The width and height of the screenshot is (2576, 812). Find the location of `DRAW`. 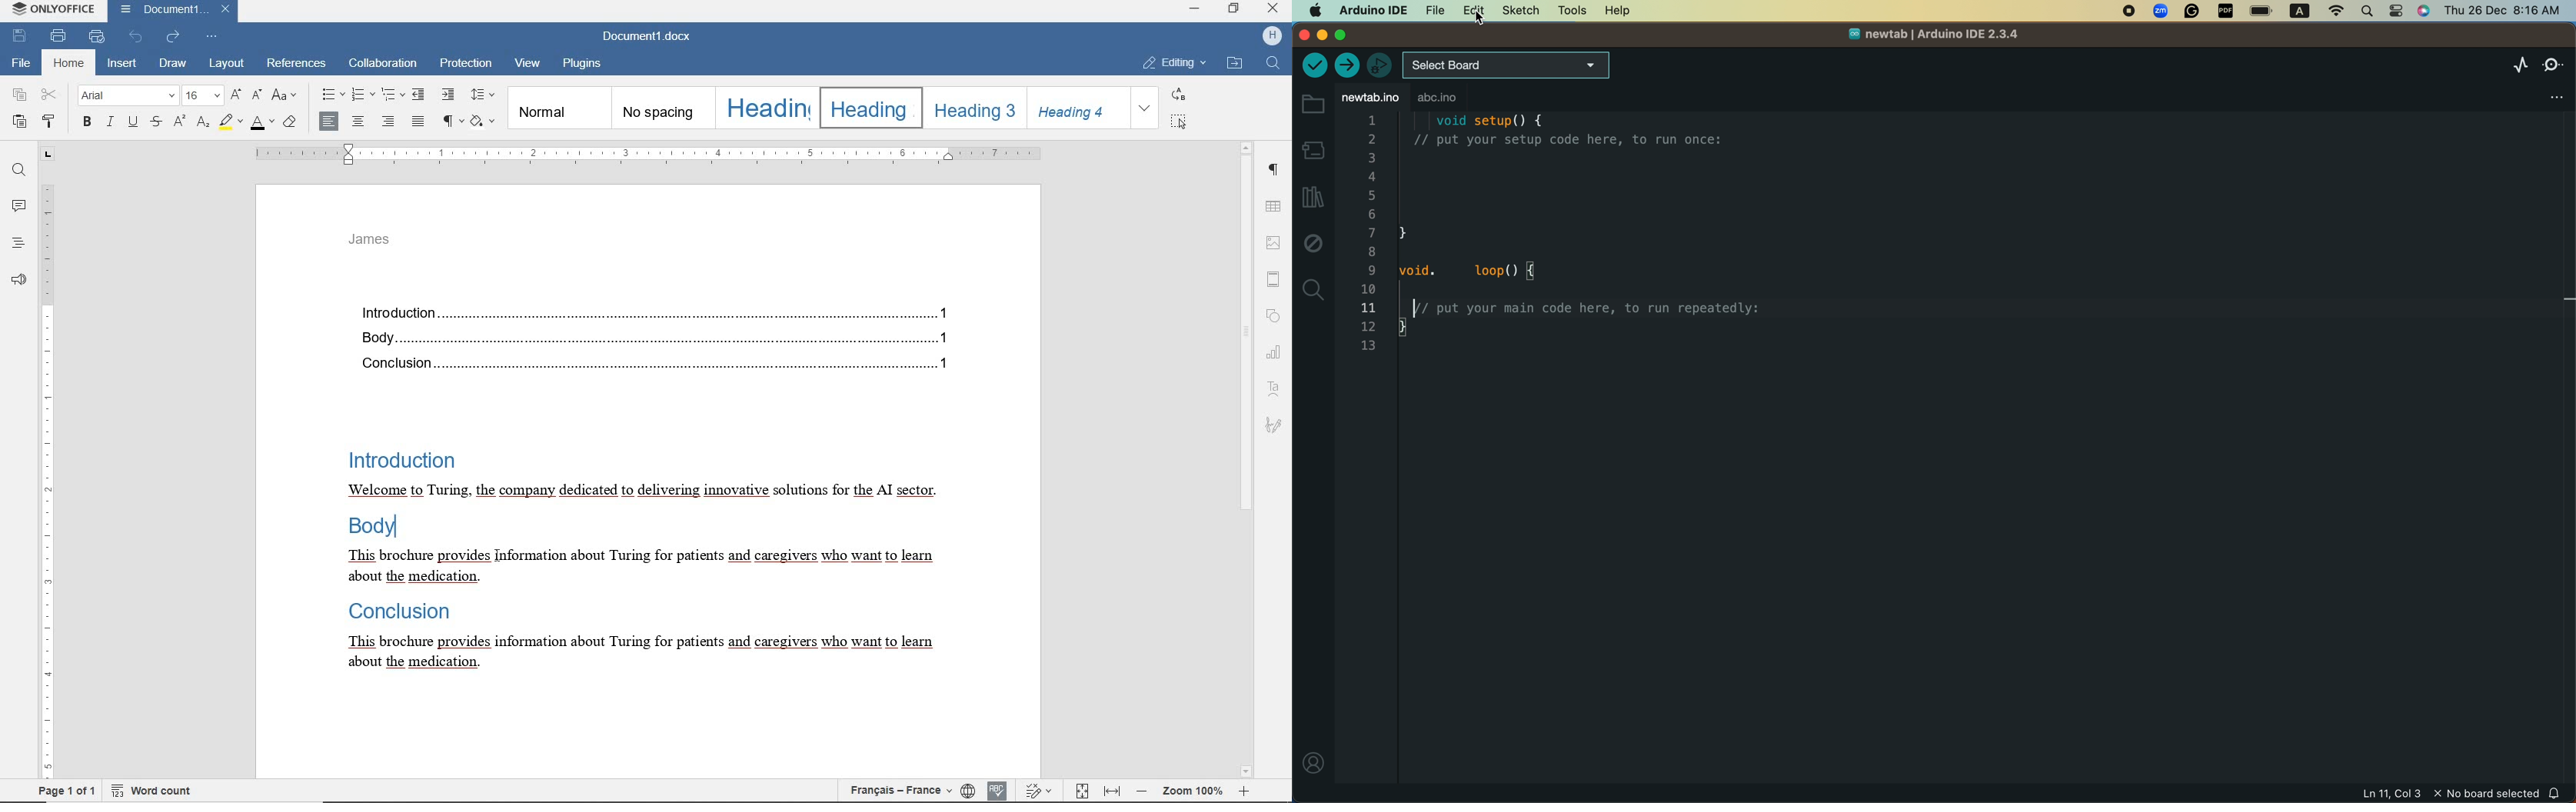

DRAW is located at coordinates (173, 63).